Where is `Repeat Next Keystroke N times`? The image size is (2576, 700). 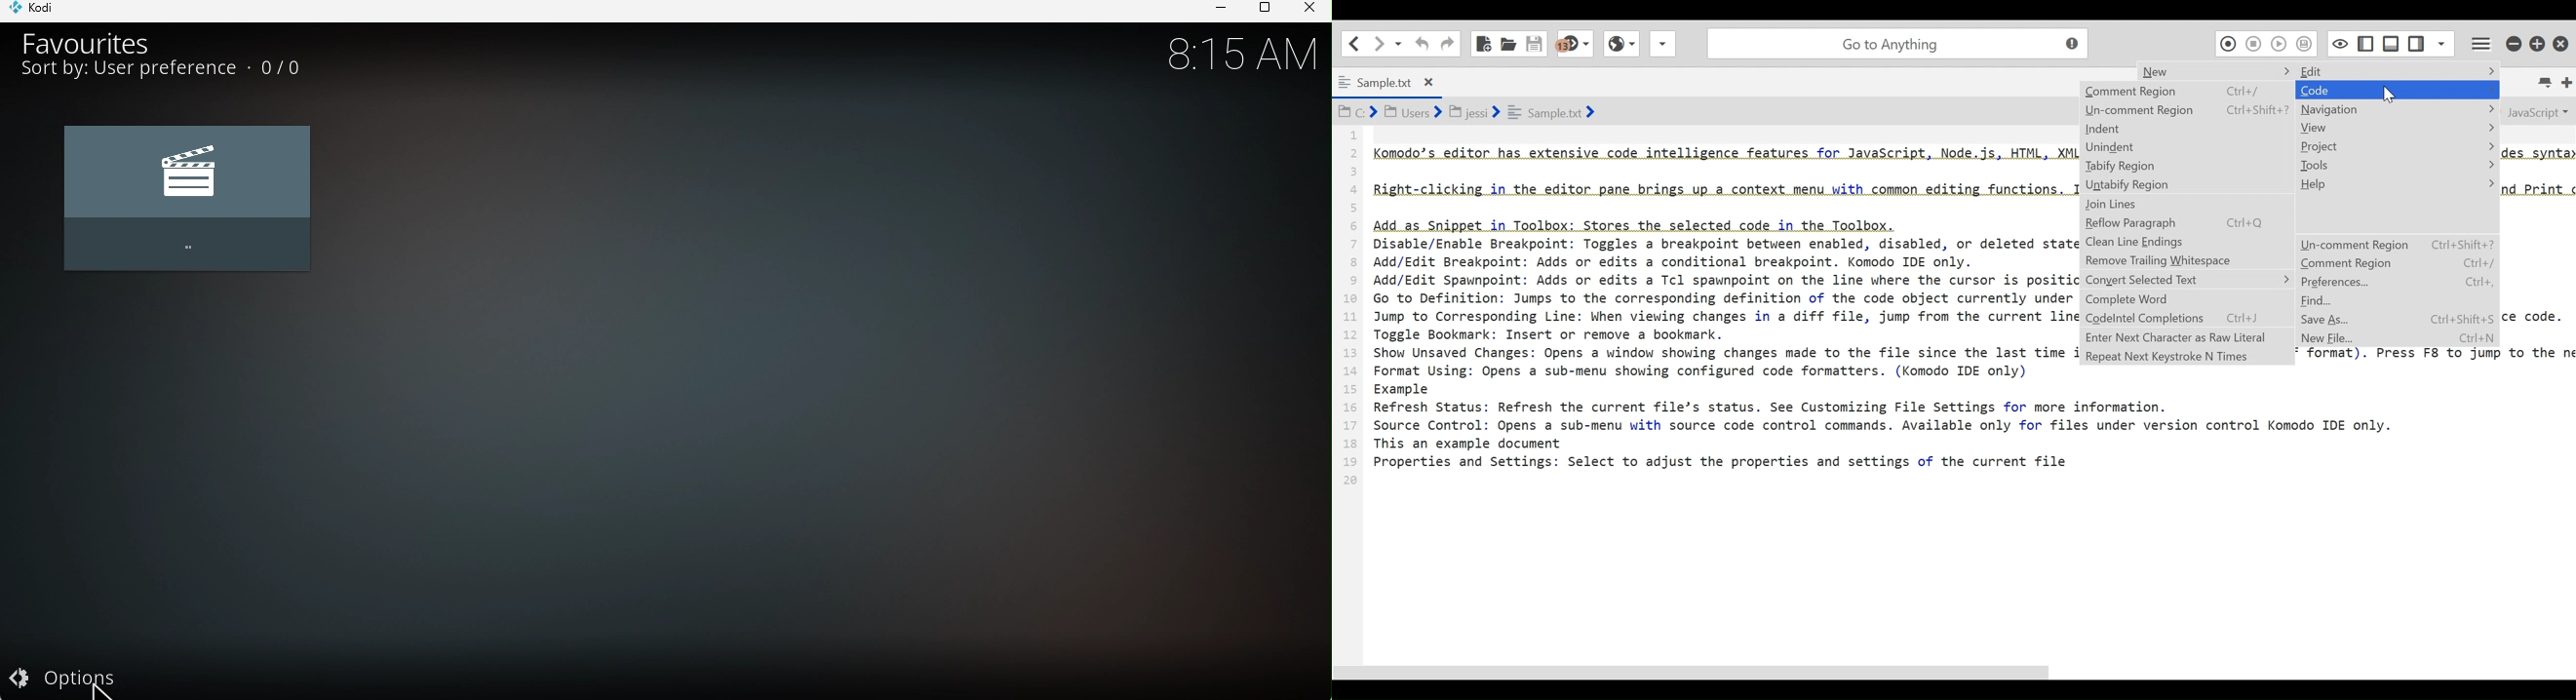 Repeat Next Keystroke N times is located at coordinates (2186, 356).